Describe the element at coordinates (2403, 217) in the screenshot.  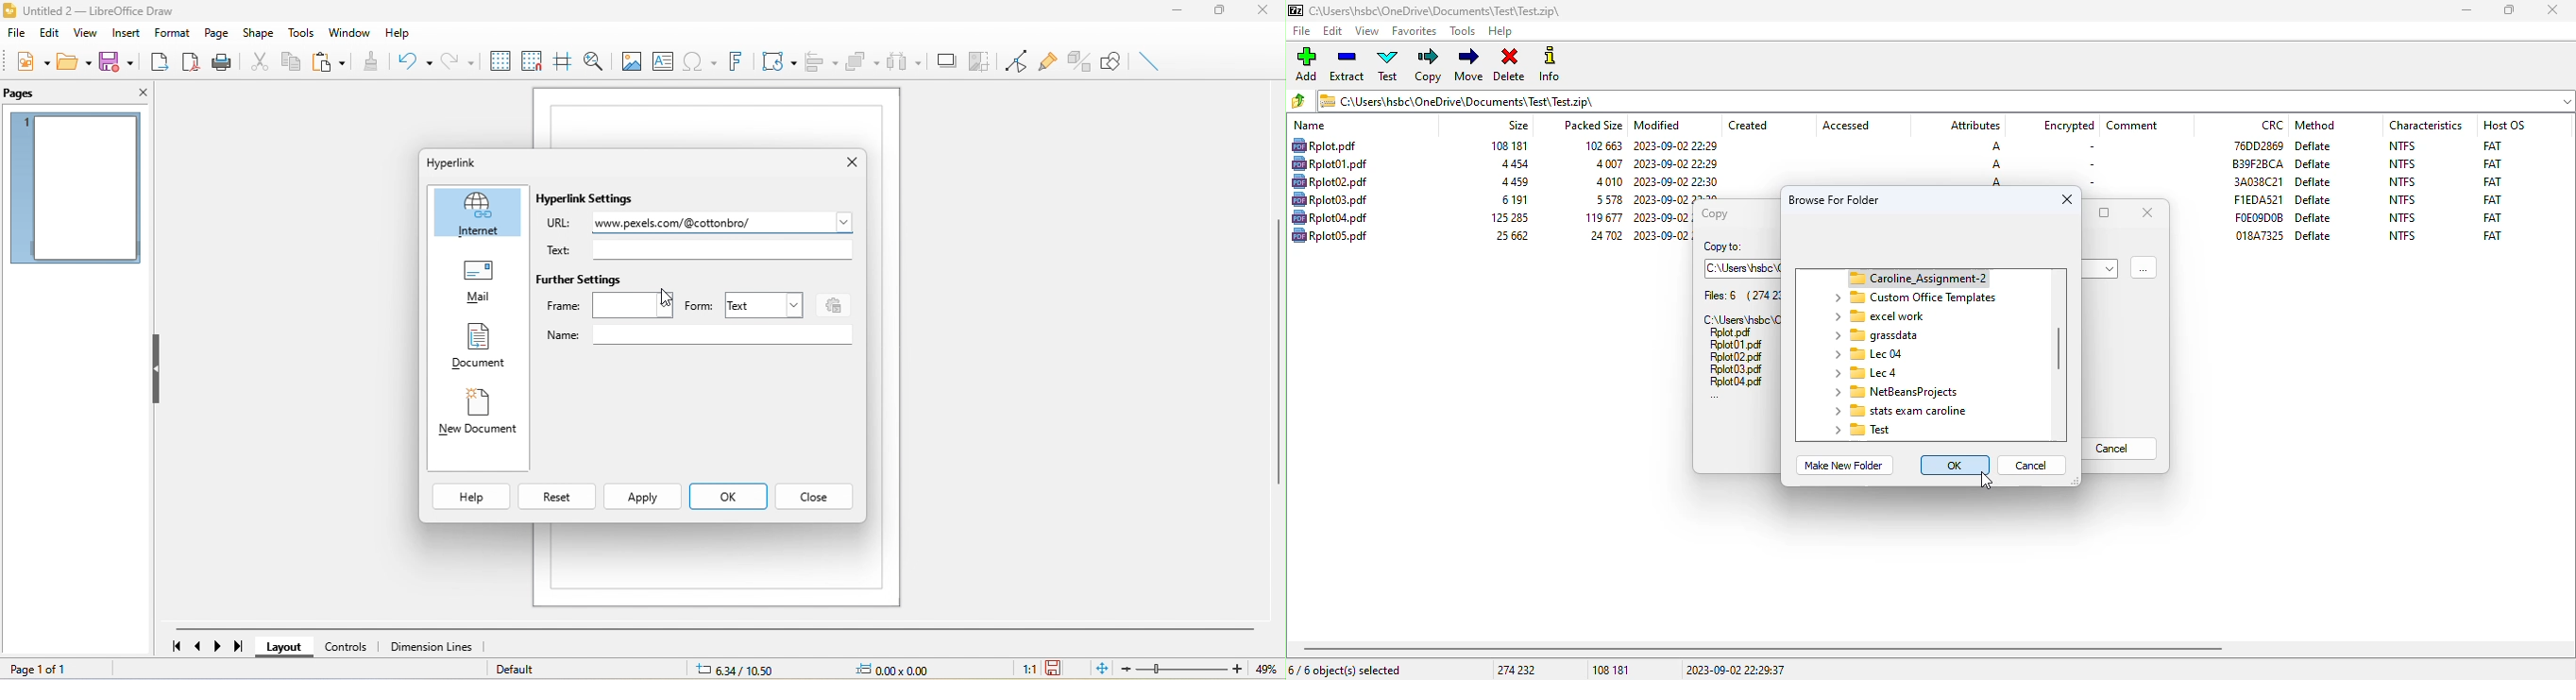
I see `NTFS` at that location.